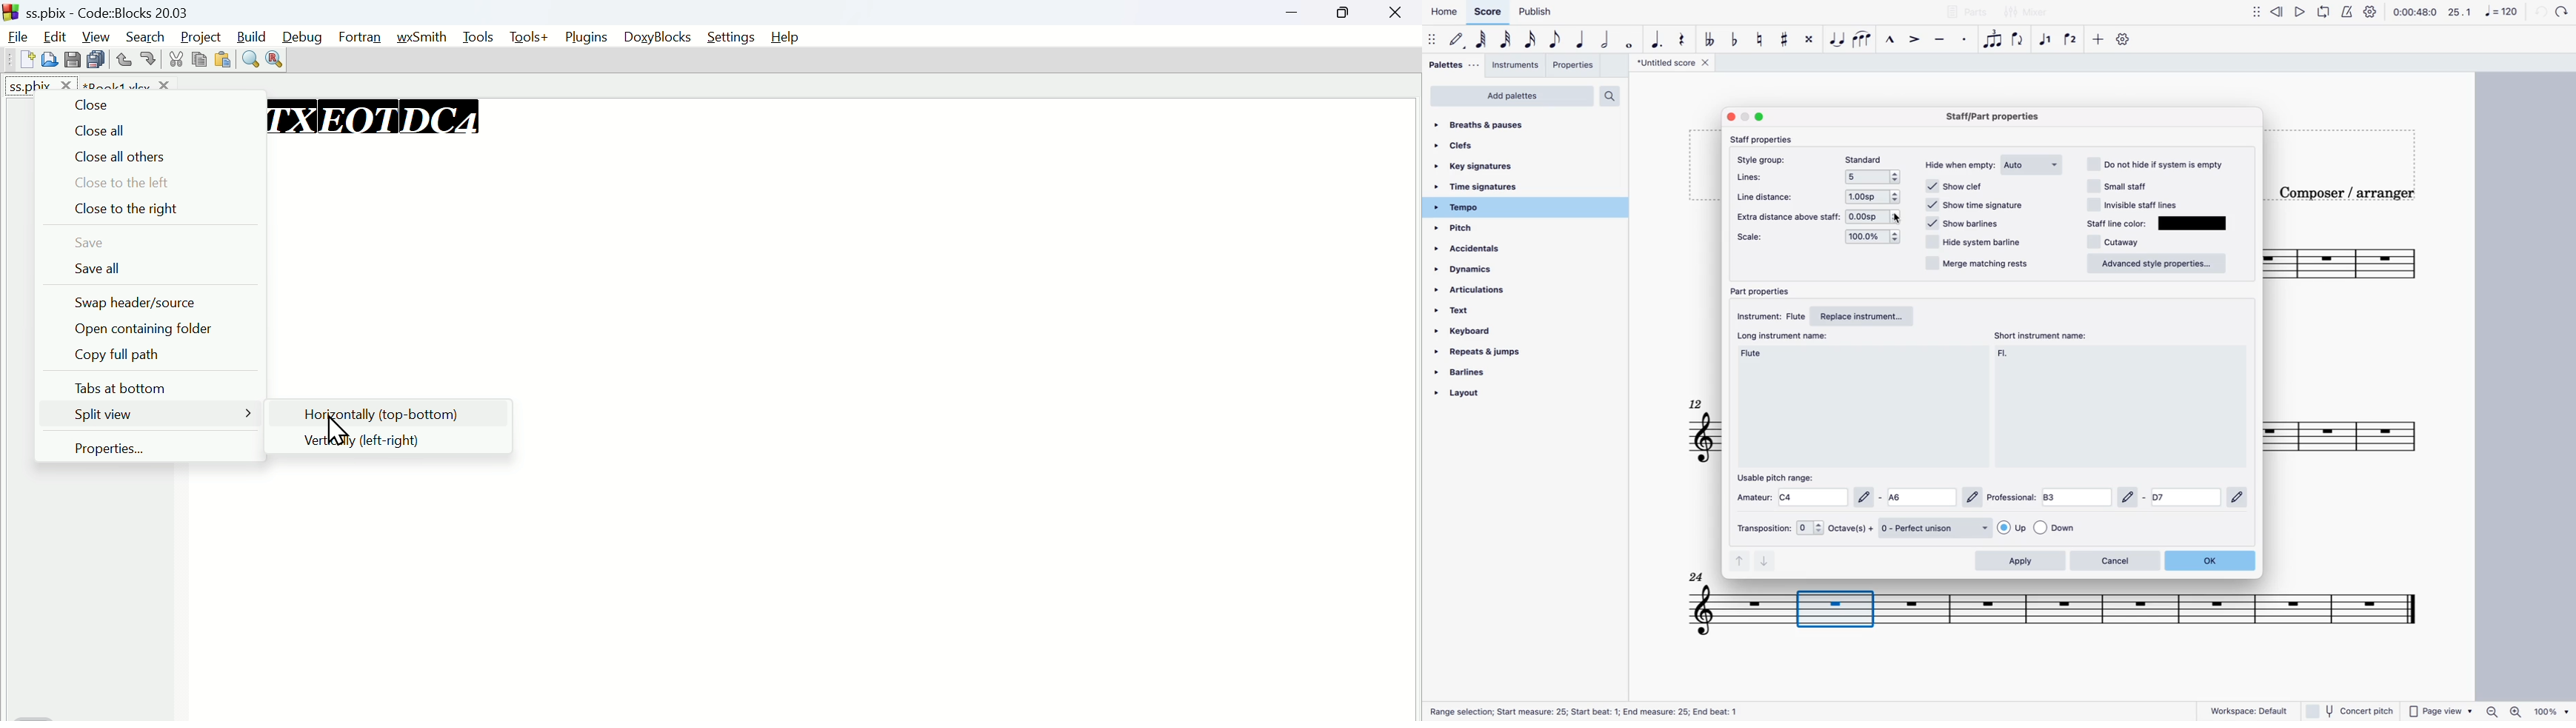  I want to click on toggle flat, so click(1734, 40).